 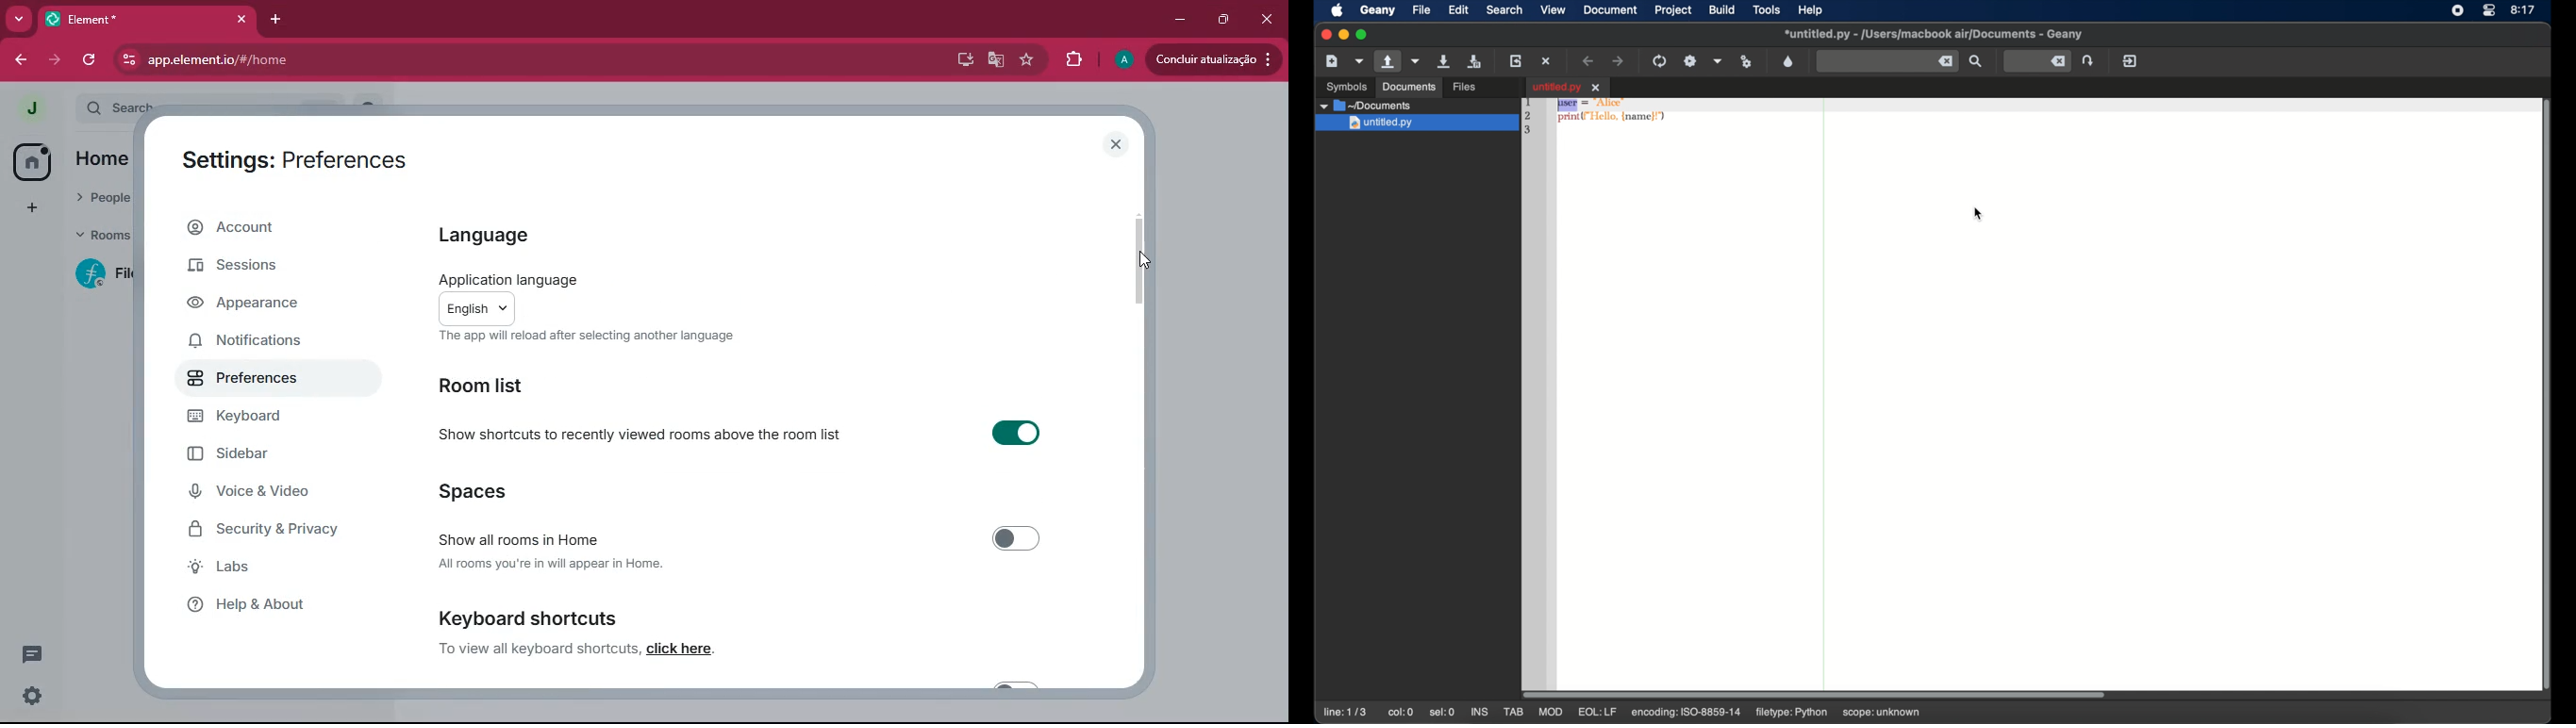 What do you see at coordinates (265, 528) in the screenshot?
I see `security & privacy` at bounding box center [265, 528].